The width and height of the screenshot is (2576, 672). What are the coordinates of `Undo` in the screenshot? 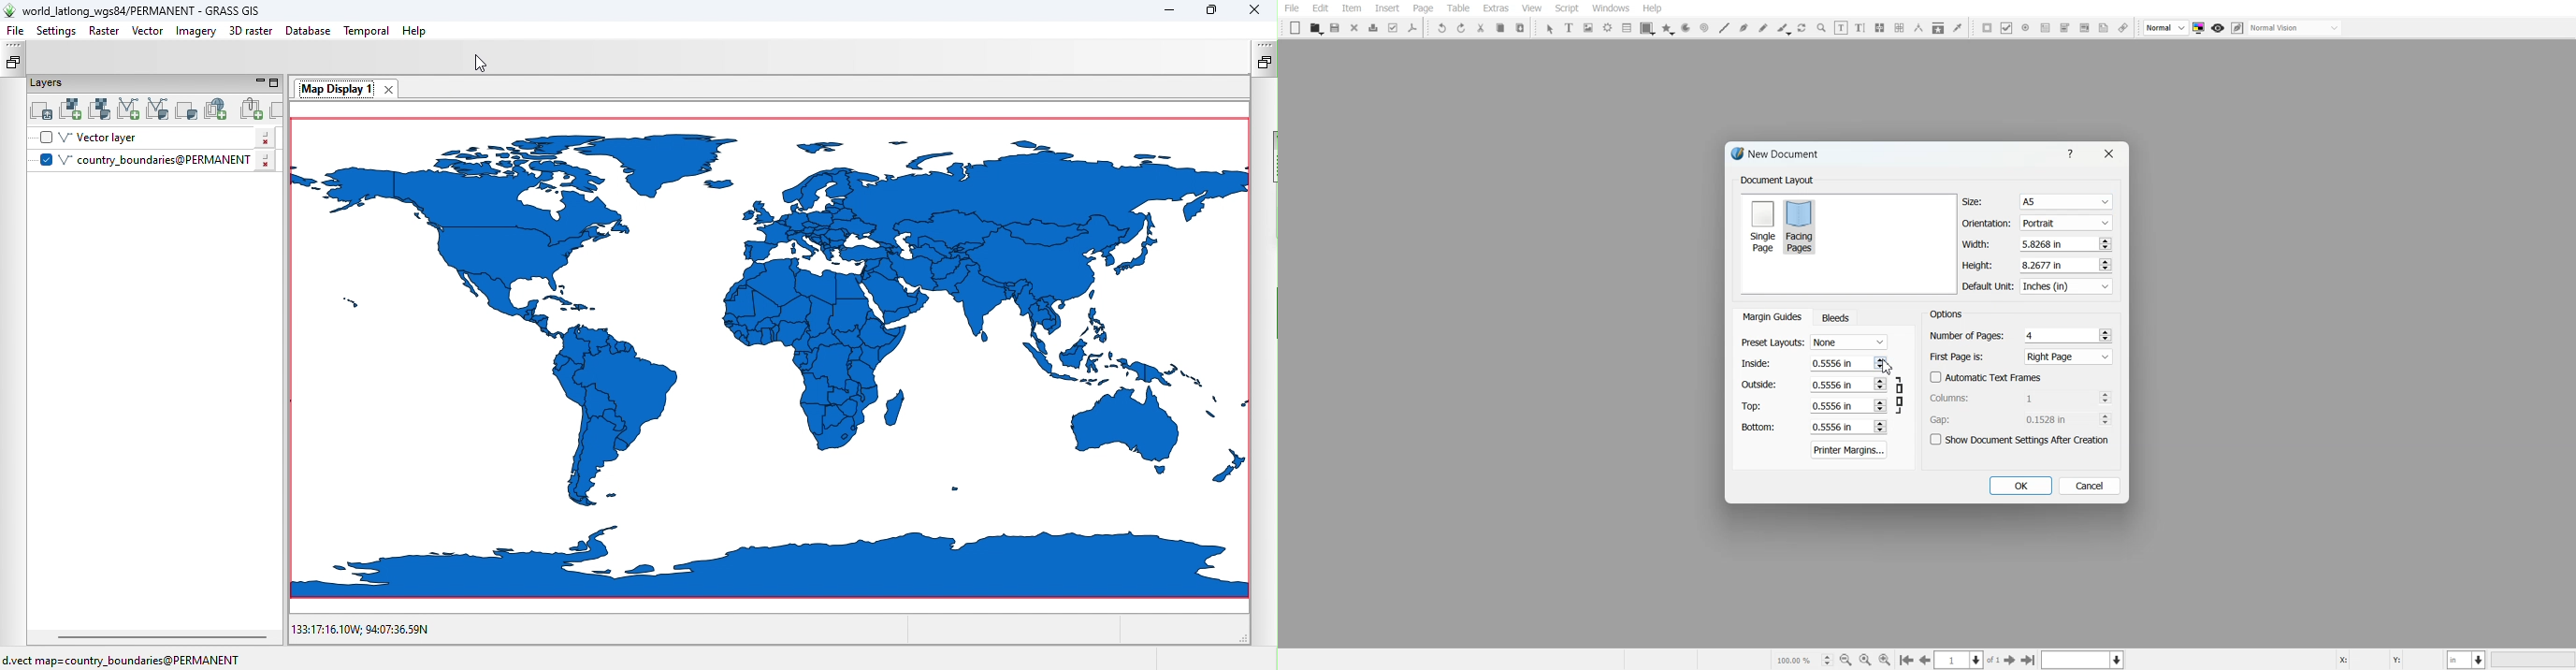 It's located at (1442, 28).